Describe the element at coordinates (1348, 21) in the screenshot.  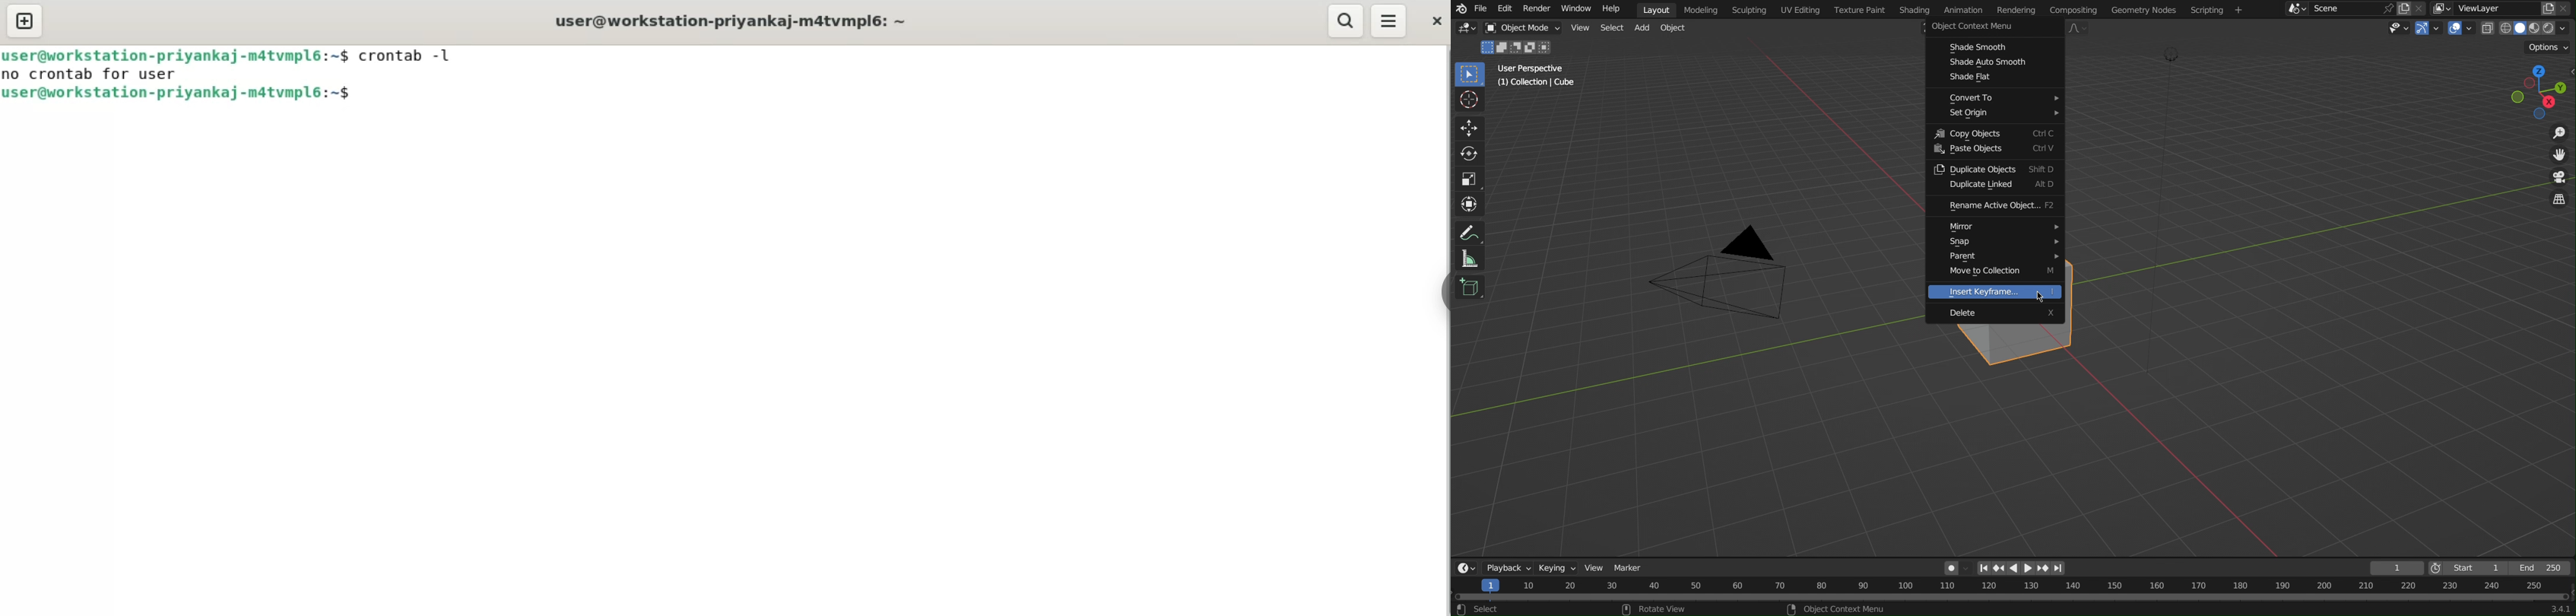
I see `search` at that location.